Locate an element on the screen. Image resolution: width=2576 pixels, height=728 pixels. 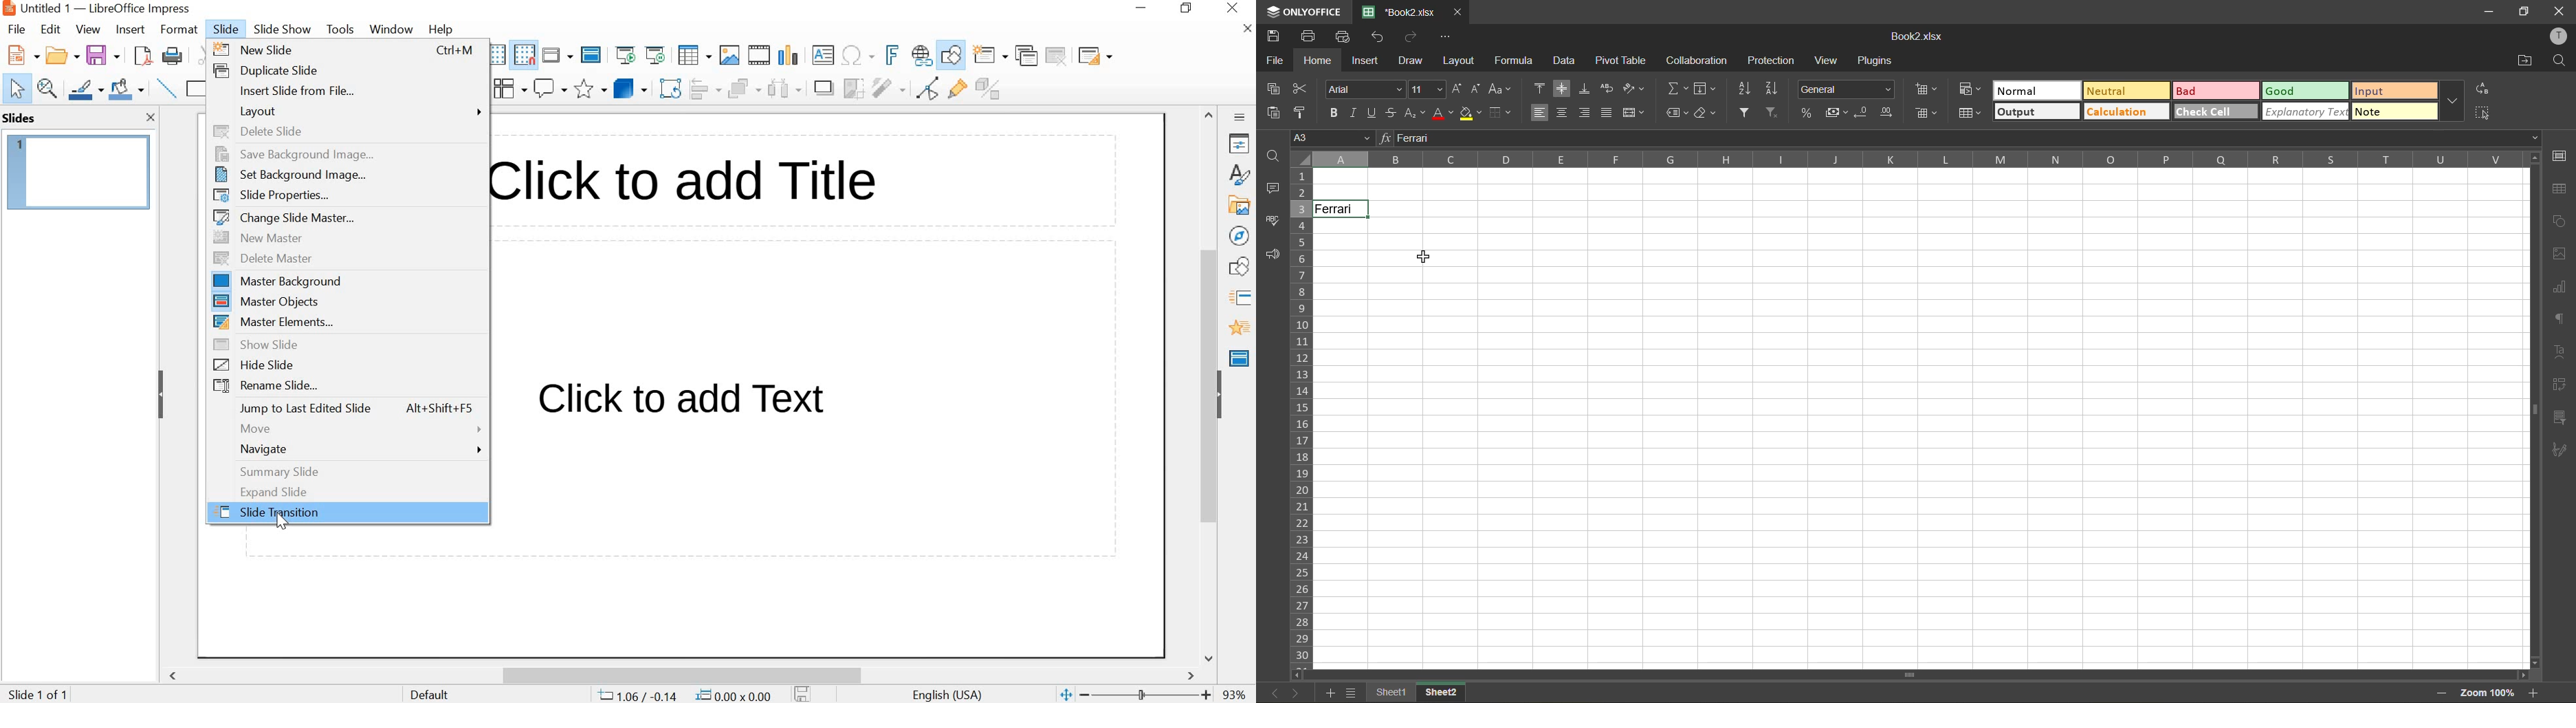
NEW SLIDE is located at coordinates (990, 54).